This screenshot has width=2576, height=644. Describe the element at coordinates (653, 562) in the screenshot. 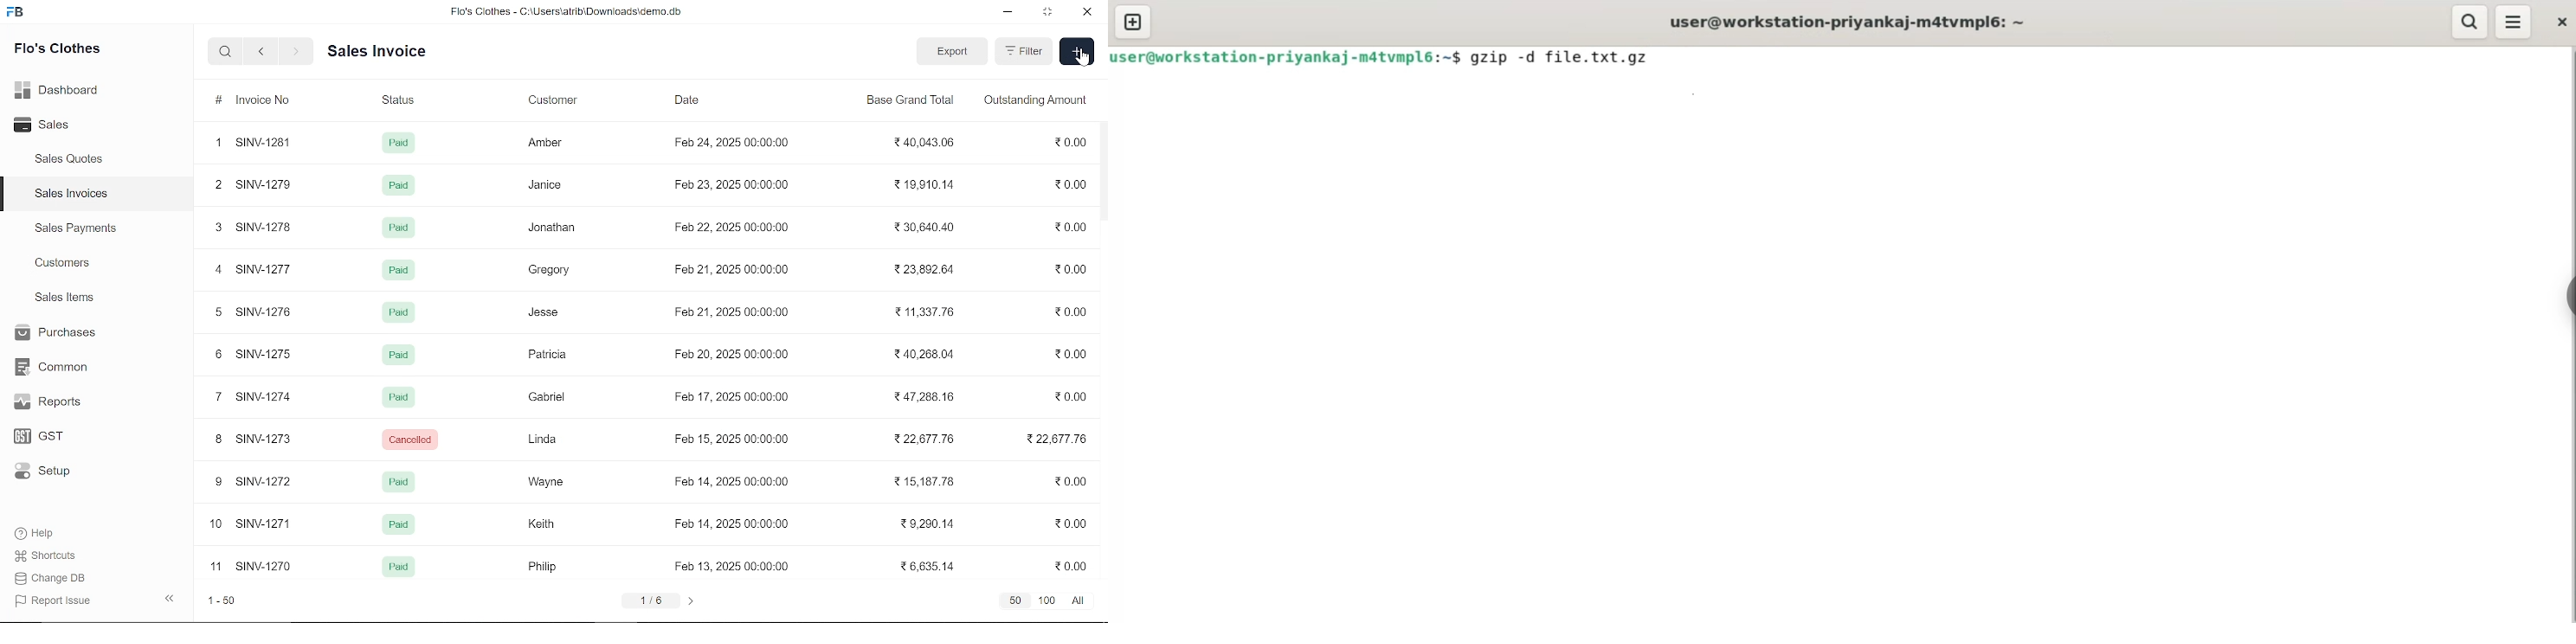

I see `11 SINV-1270 Pad Philip Feb 13. 2025 00:00:00 2663514` at that location.